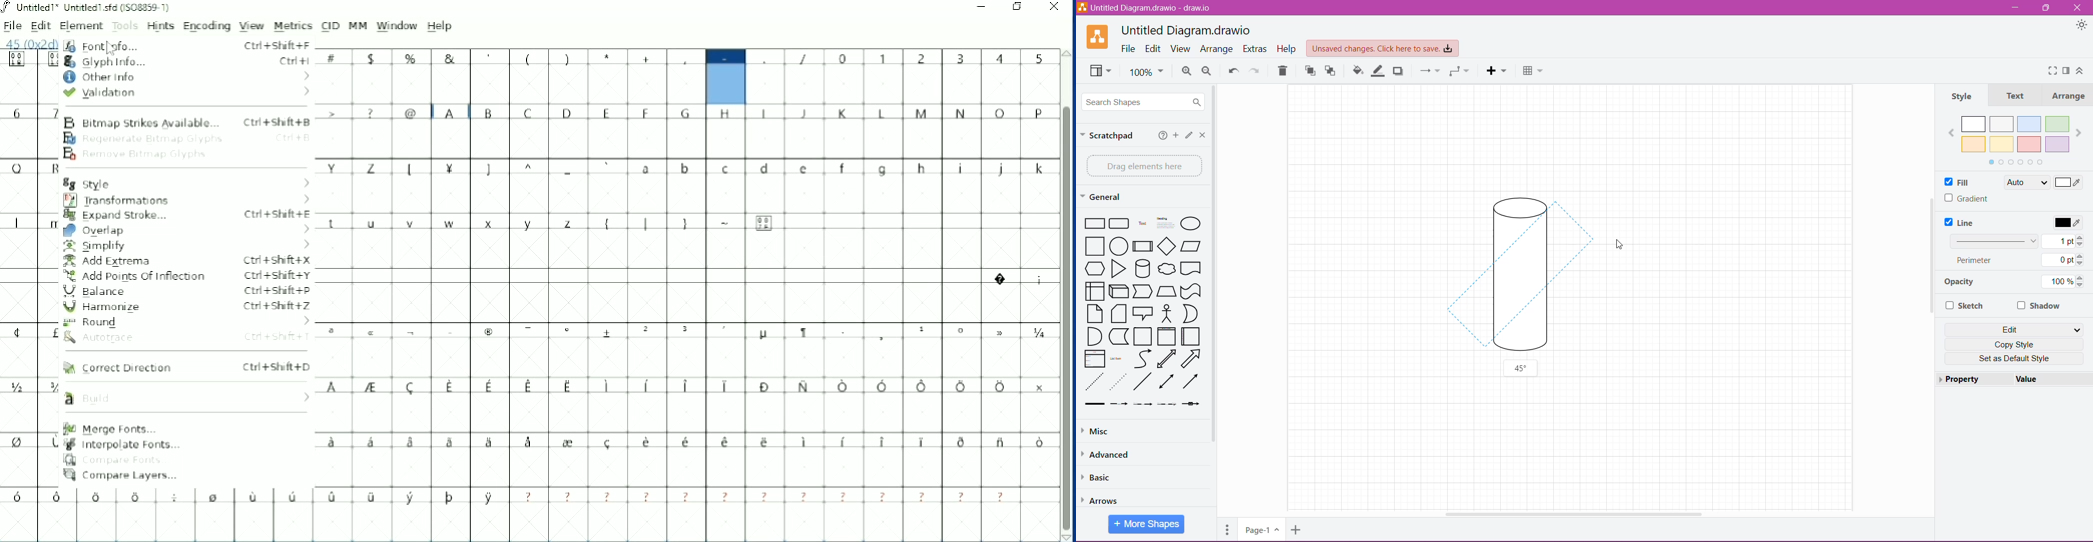 This screenshot has width=2100, height=560. I want to click on Property, so click(1963, 380).